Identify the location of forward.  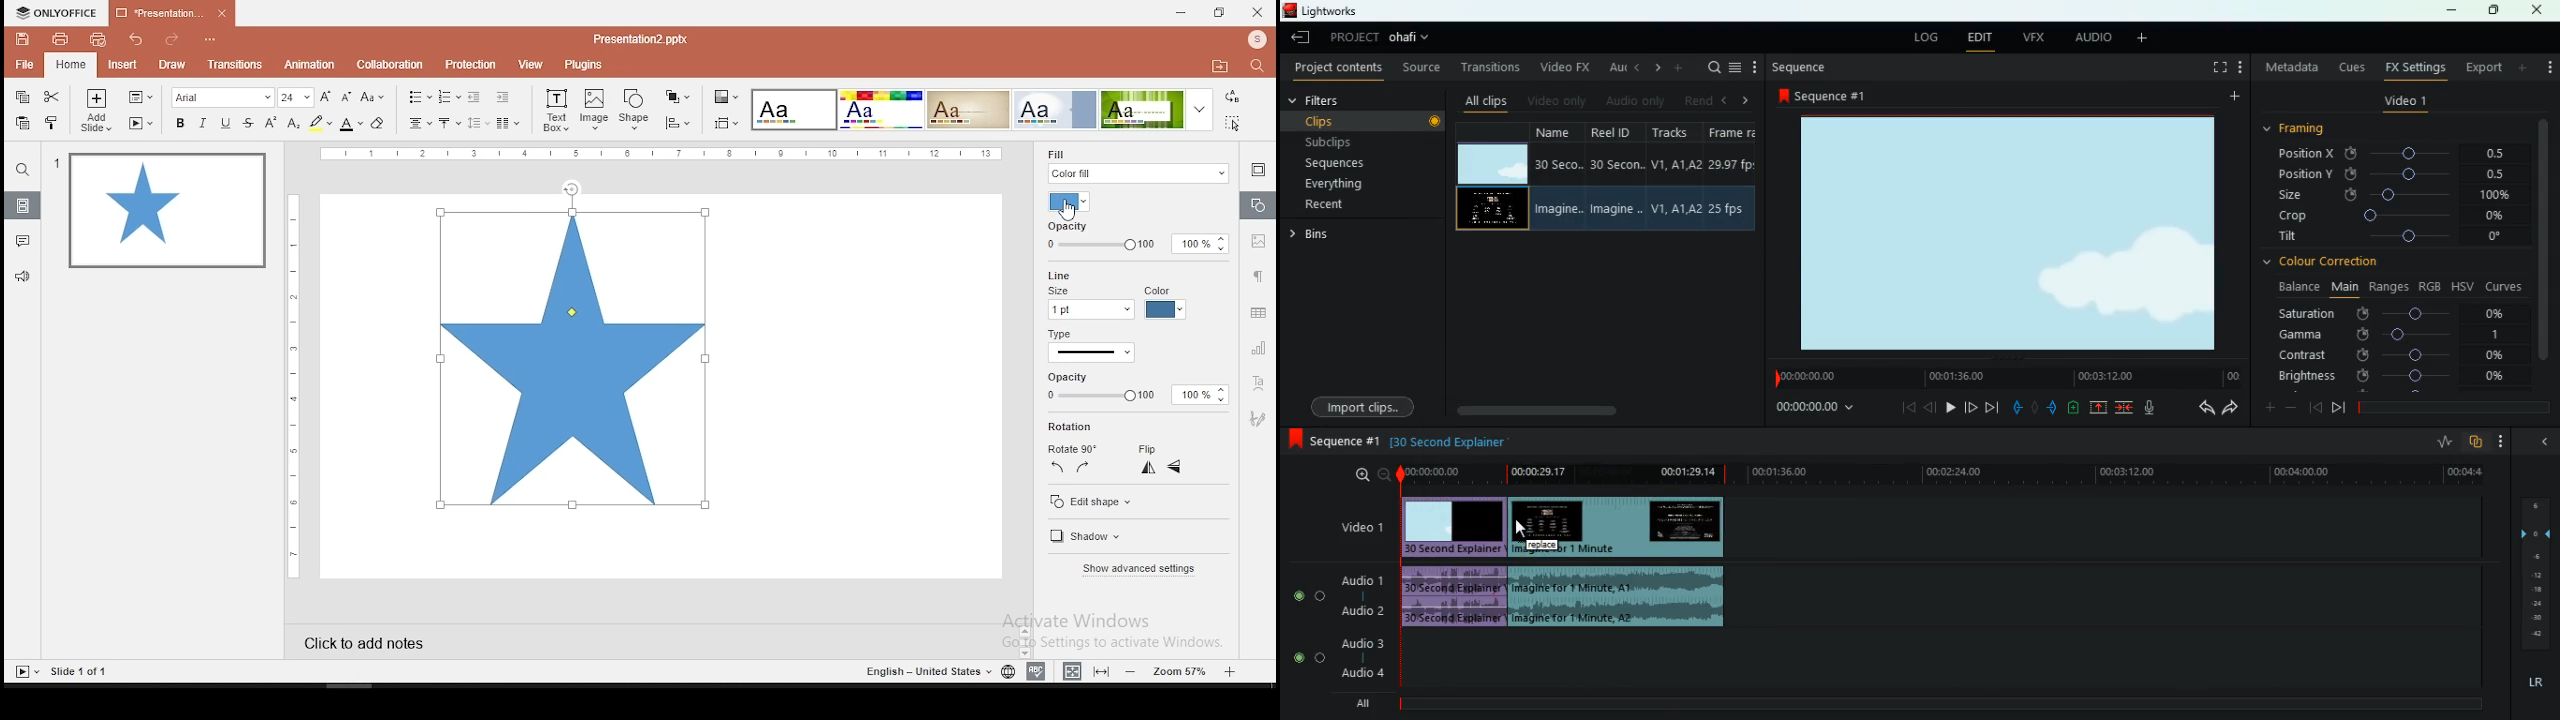
(1991, 408).